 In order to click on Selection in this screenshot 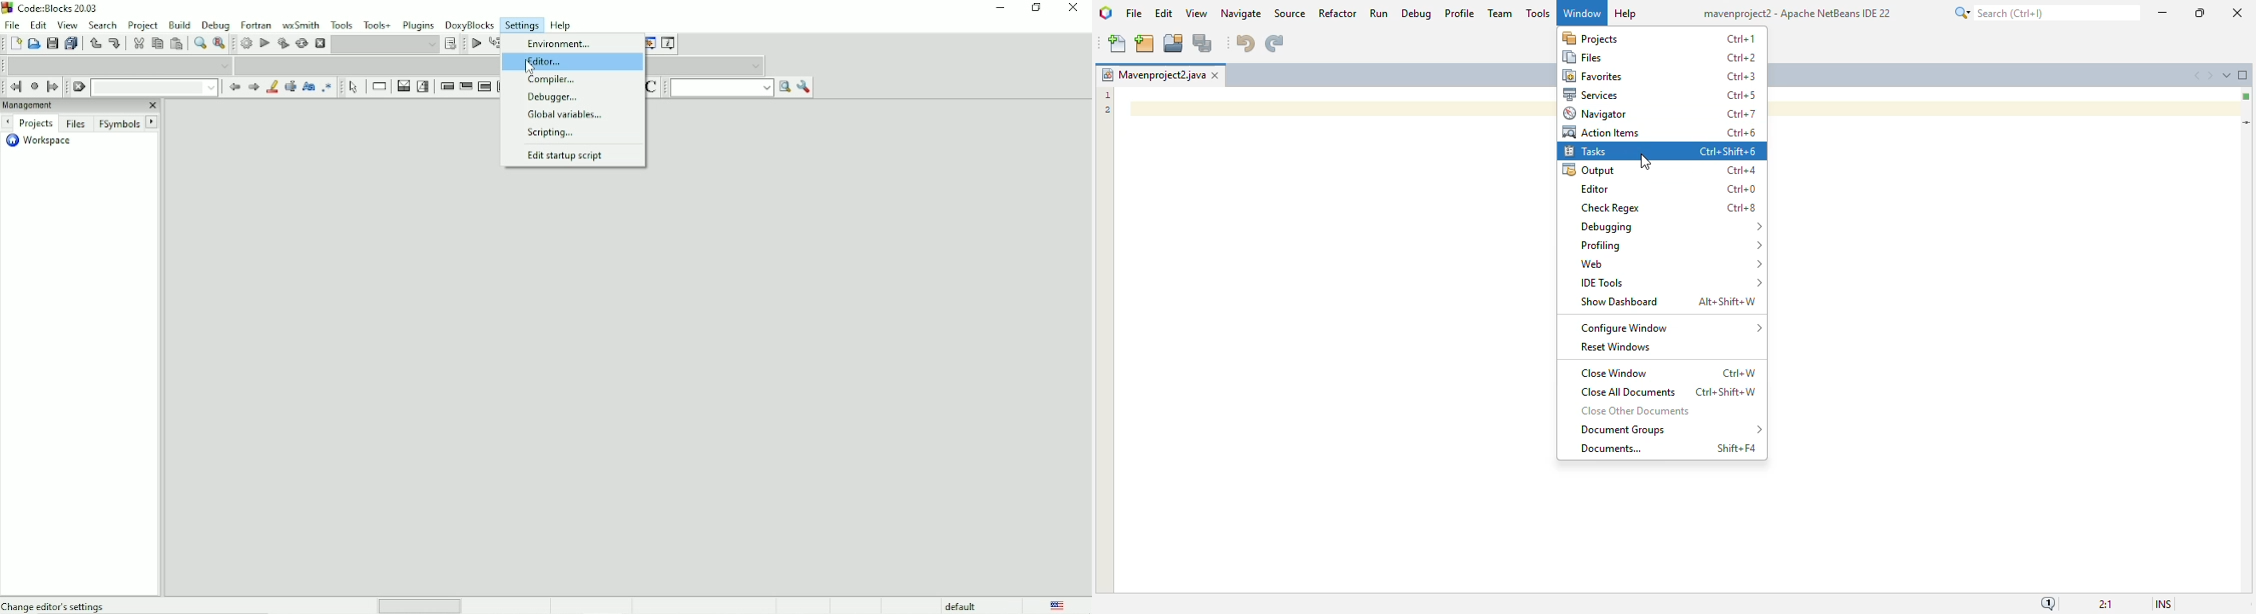, I will do `click(424, 87)`.